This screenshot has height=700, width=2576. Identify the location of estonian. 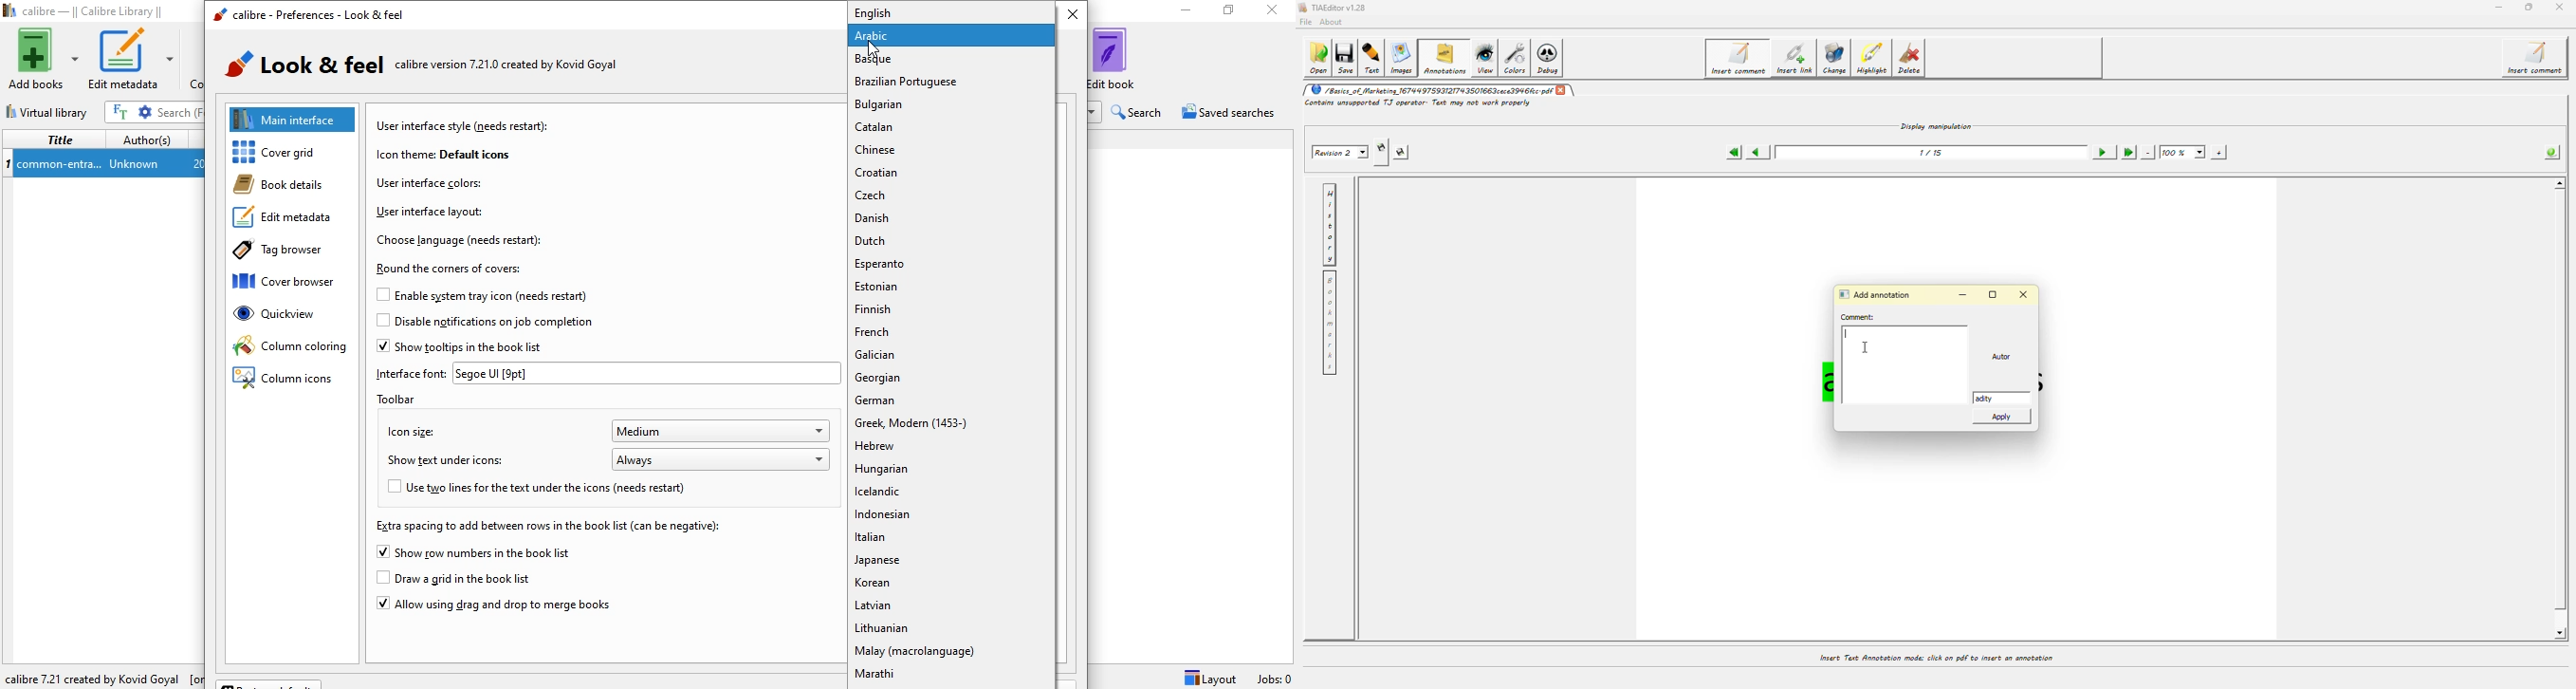
(948, 287).